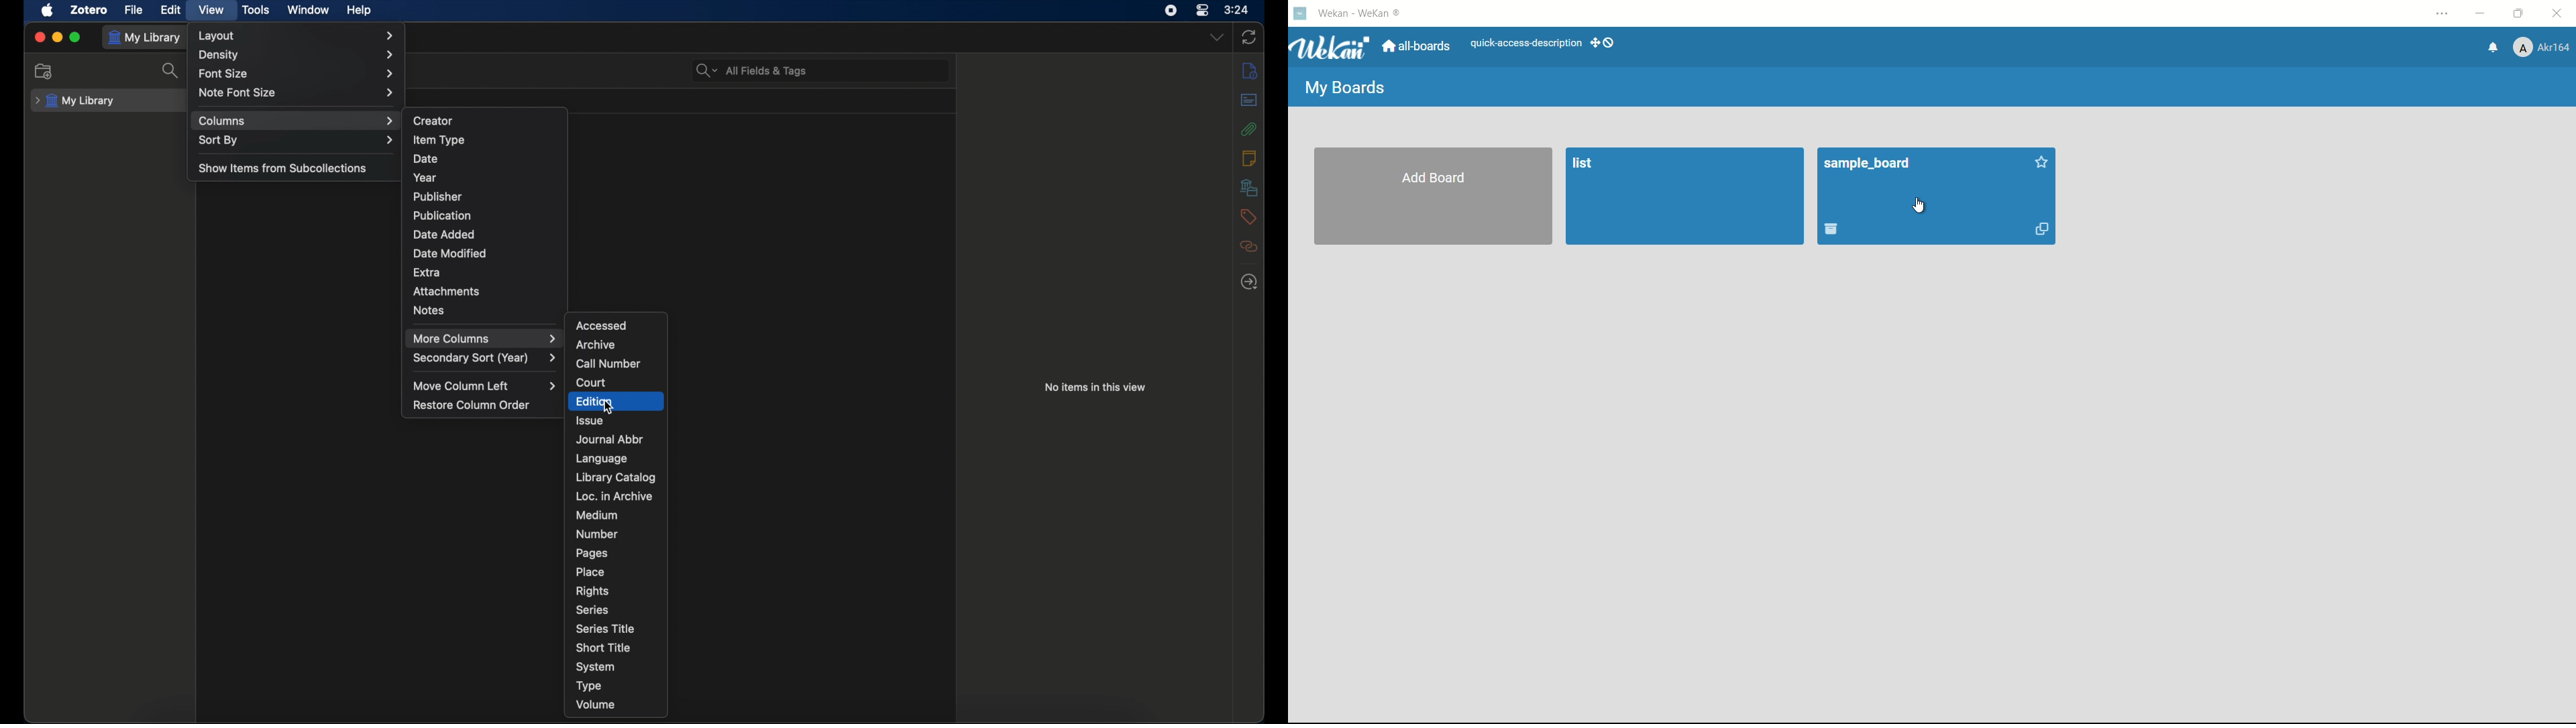 The width and height of the screenshot is (2576, 728). Describe the element at coordinates (601, 459) in the screenshot. I see `language` at that location.